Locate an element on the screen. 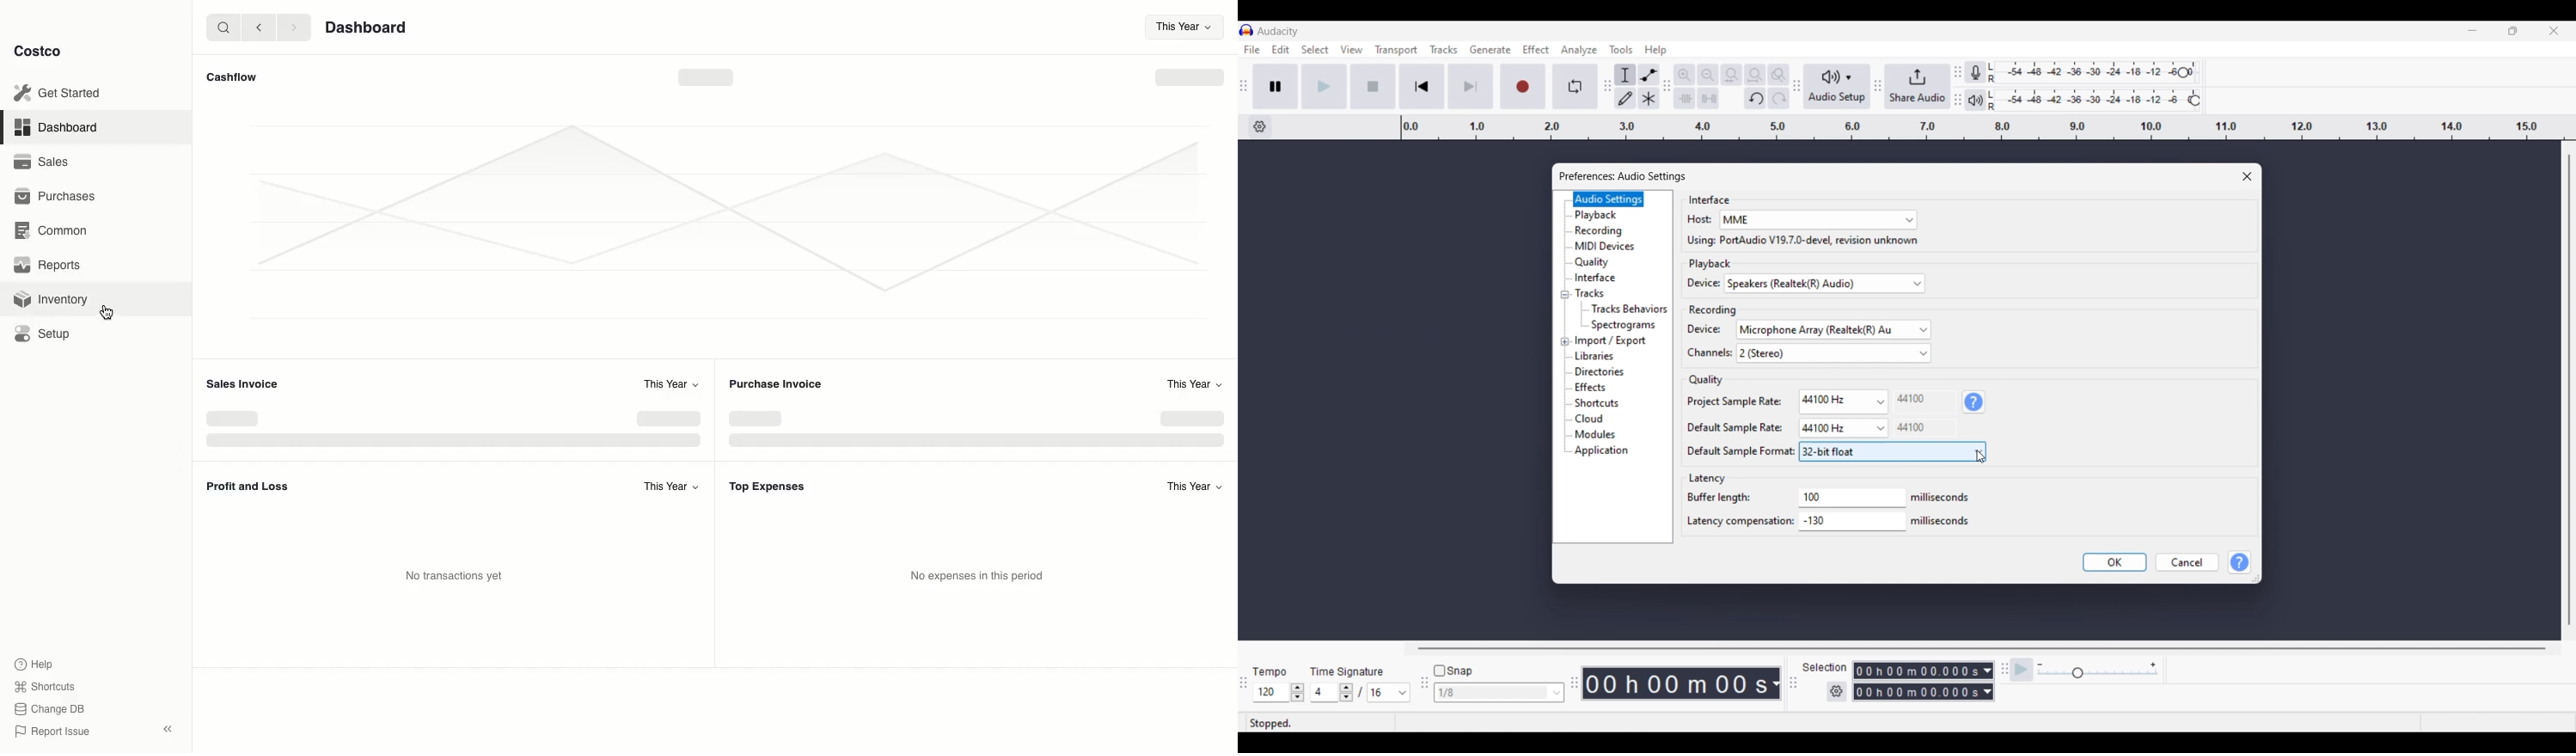  | Playback is located at coordinates (1704, 264).